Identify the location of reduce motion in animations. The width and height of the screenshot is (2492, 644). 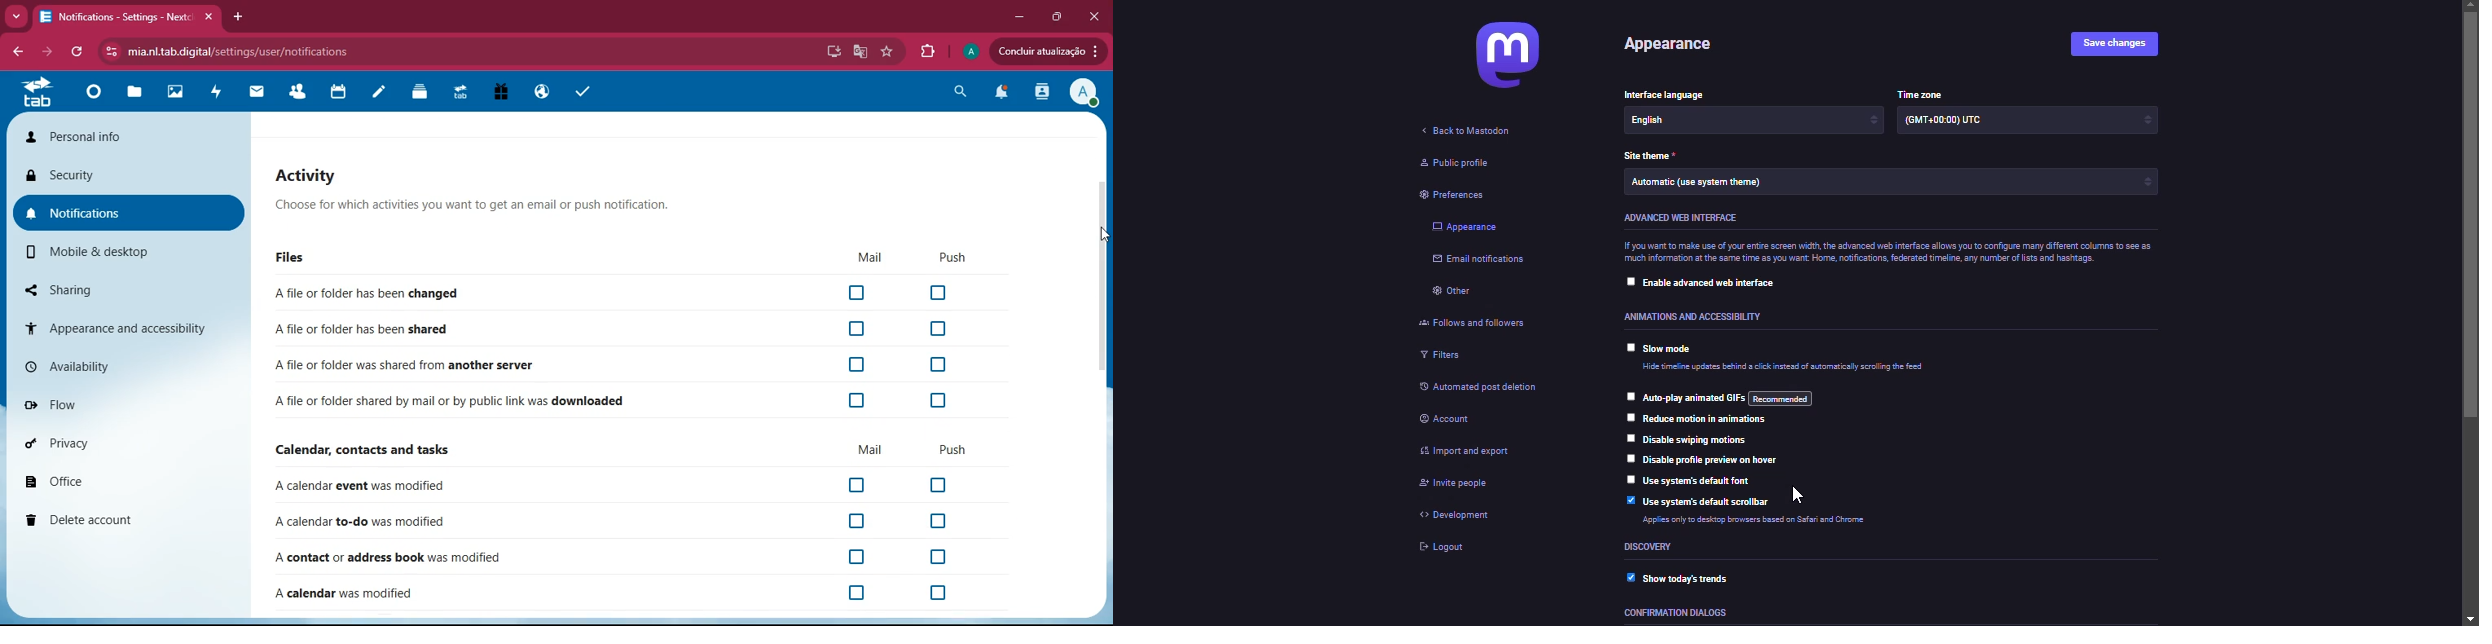
(1709, 420).